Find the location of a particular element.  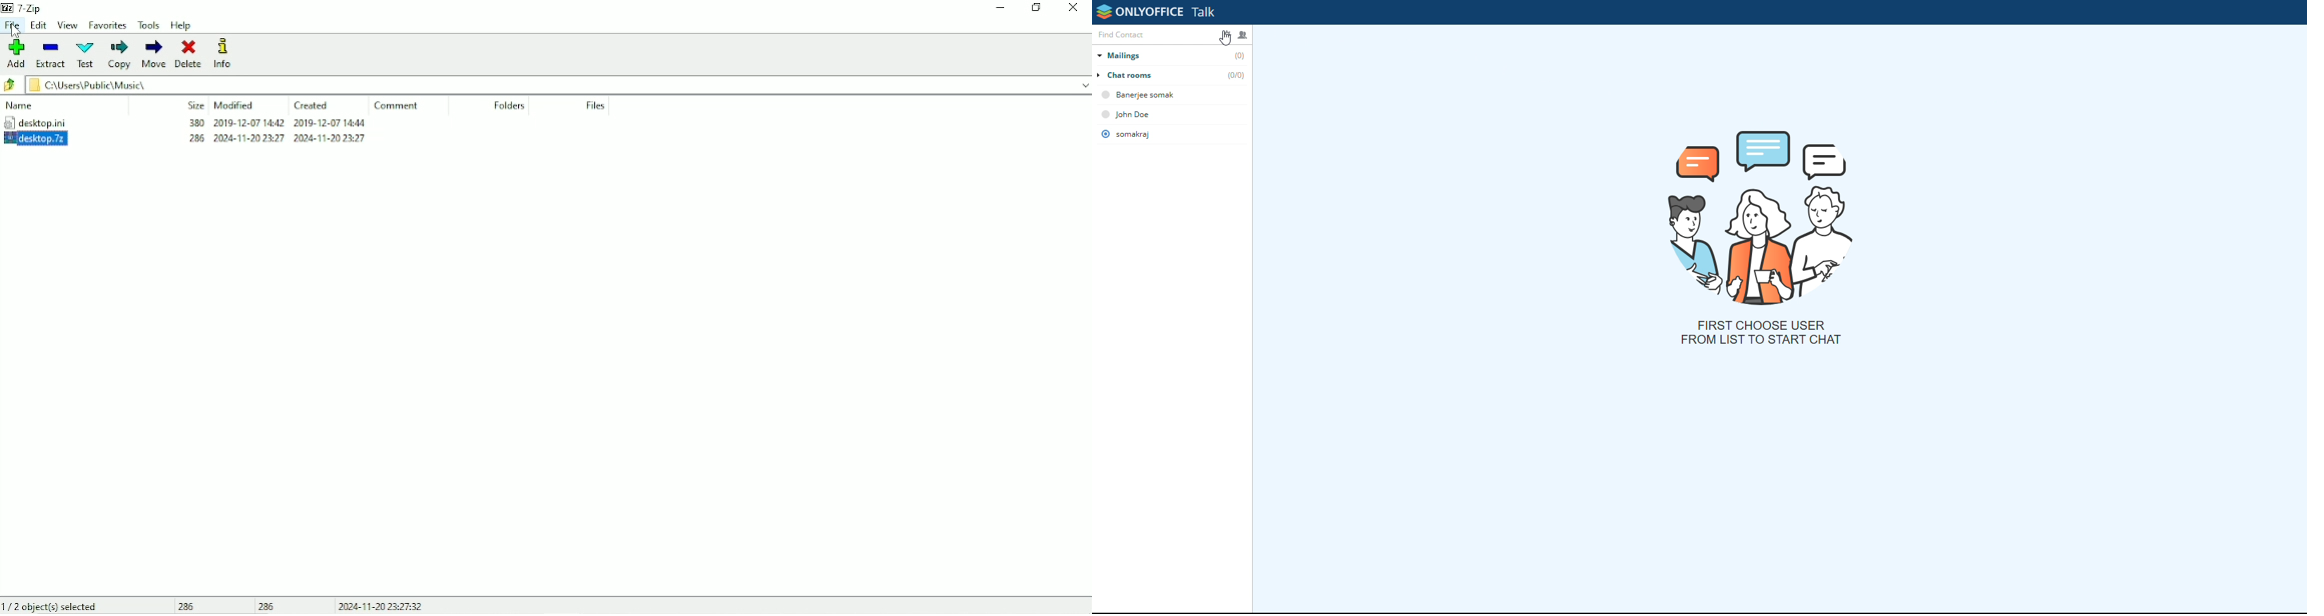

Help is located at coordinates (183, 25).